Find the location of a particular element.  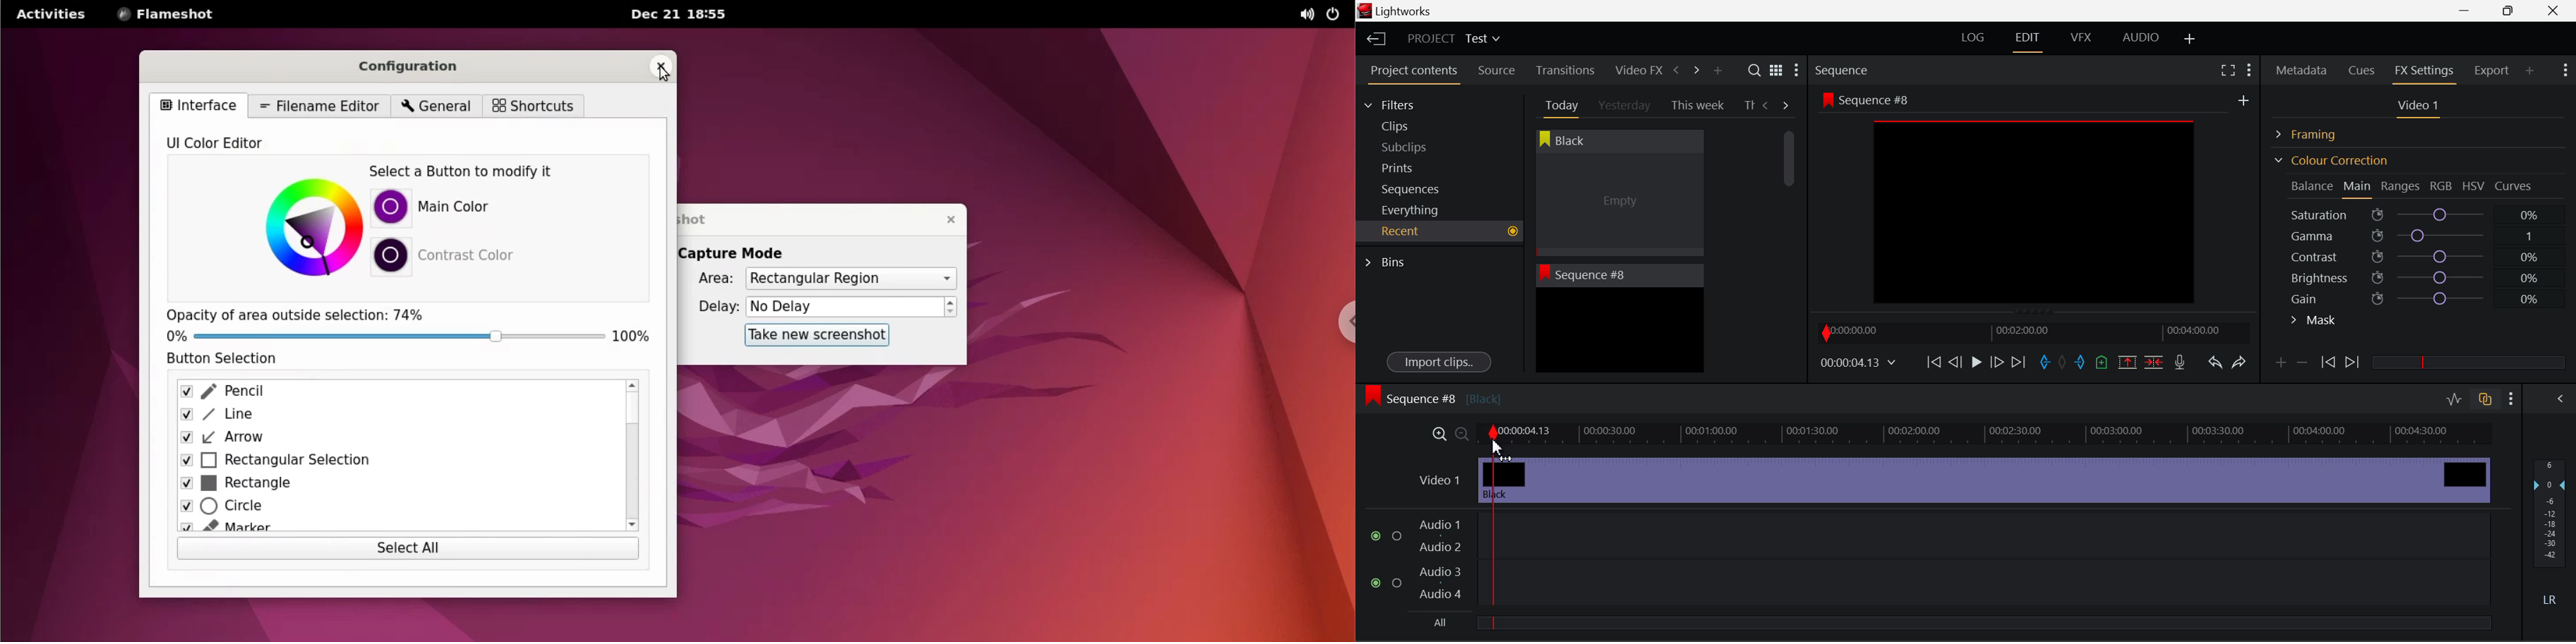

Show Settings is located at coordinates (2512, 399).